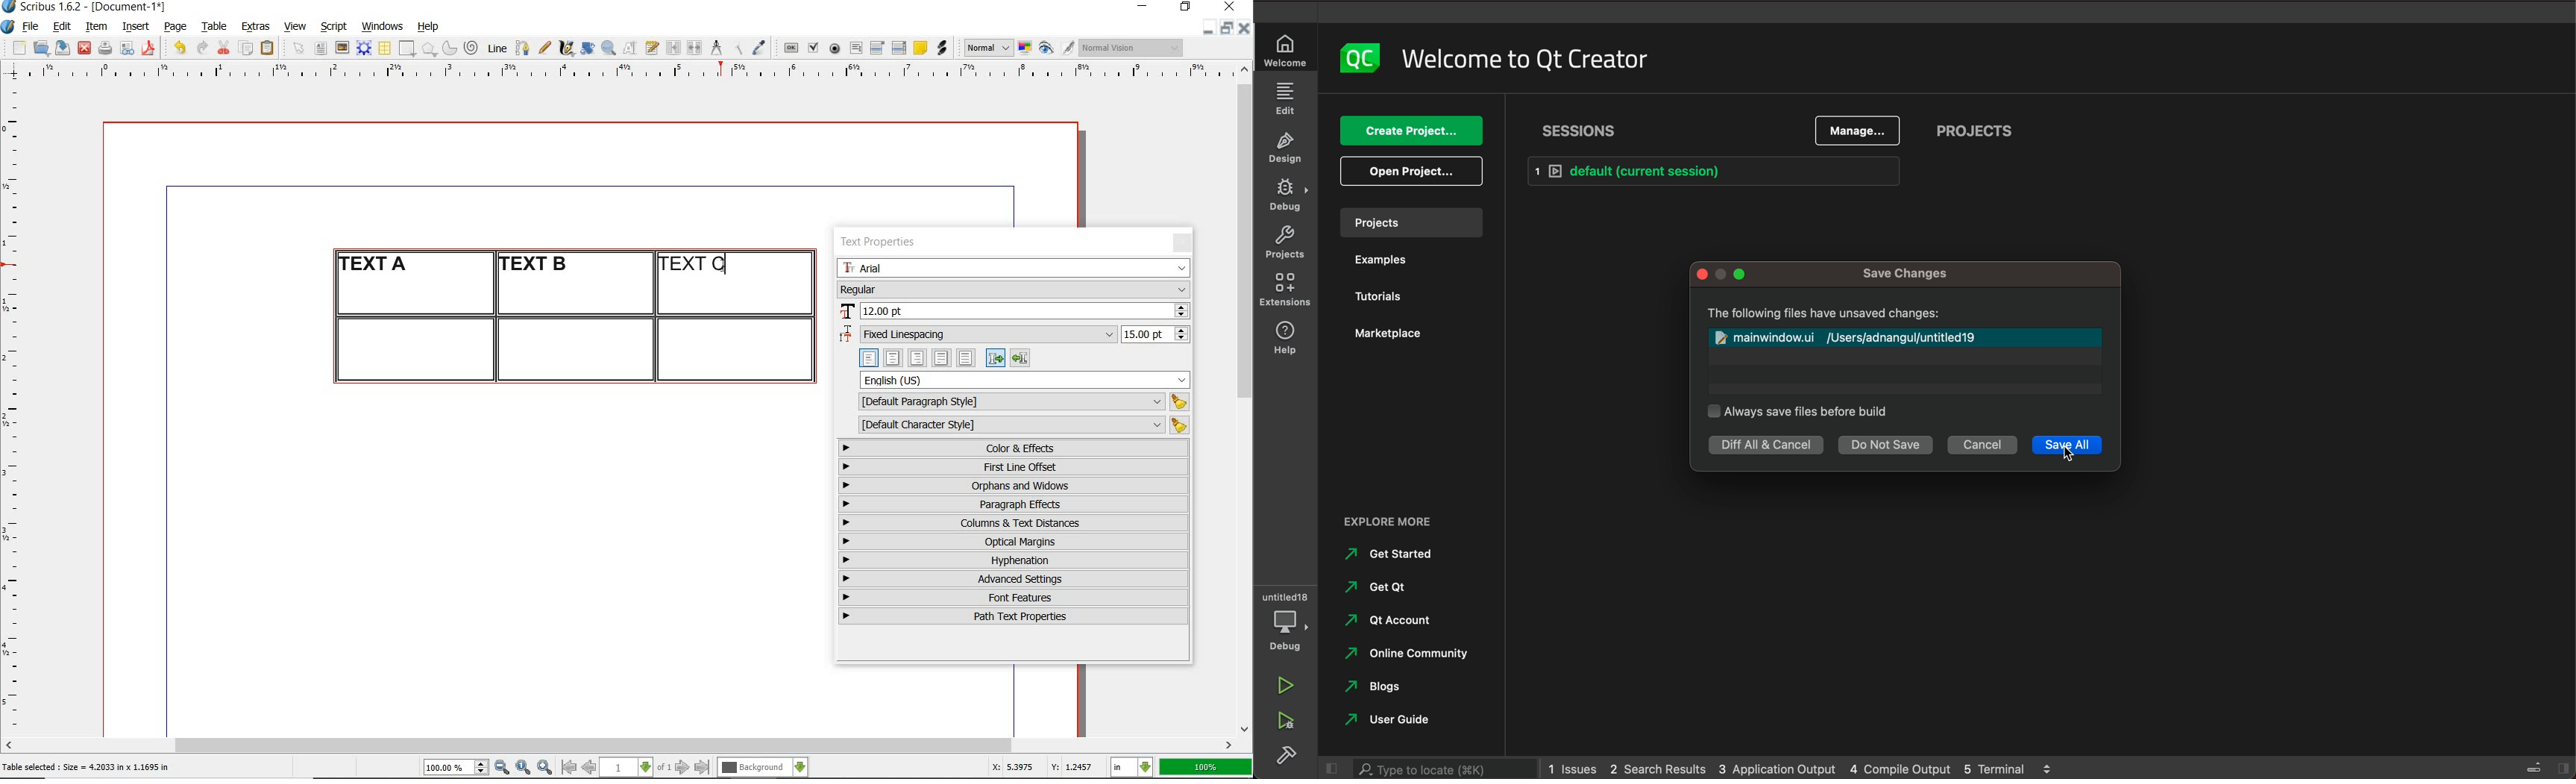 The width and height of the screenshot is (2576, 784). Describe the element at coordinates (1846, 337) in the screenshot. I see `mainwindow.ui  /Users/adnangul/untitled19` at that location.